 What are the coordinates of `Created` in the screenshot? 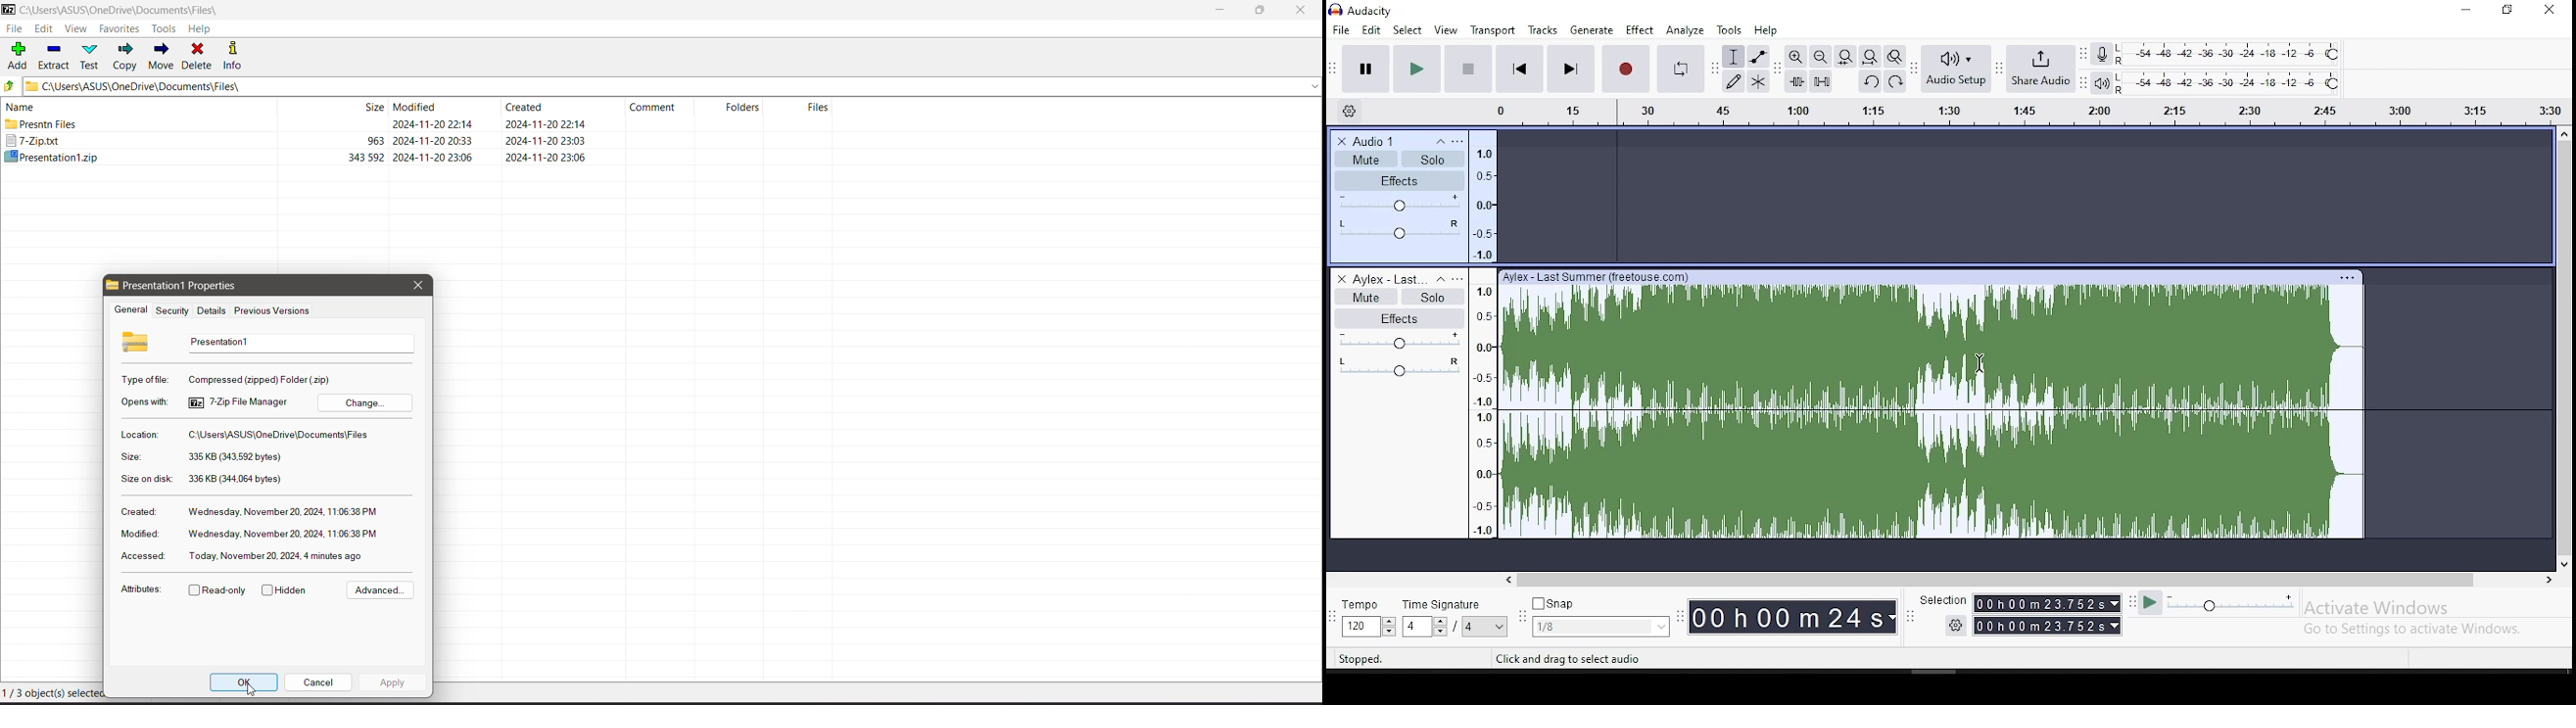 It's located at (137, 511).